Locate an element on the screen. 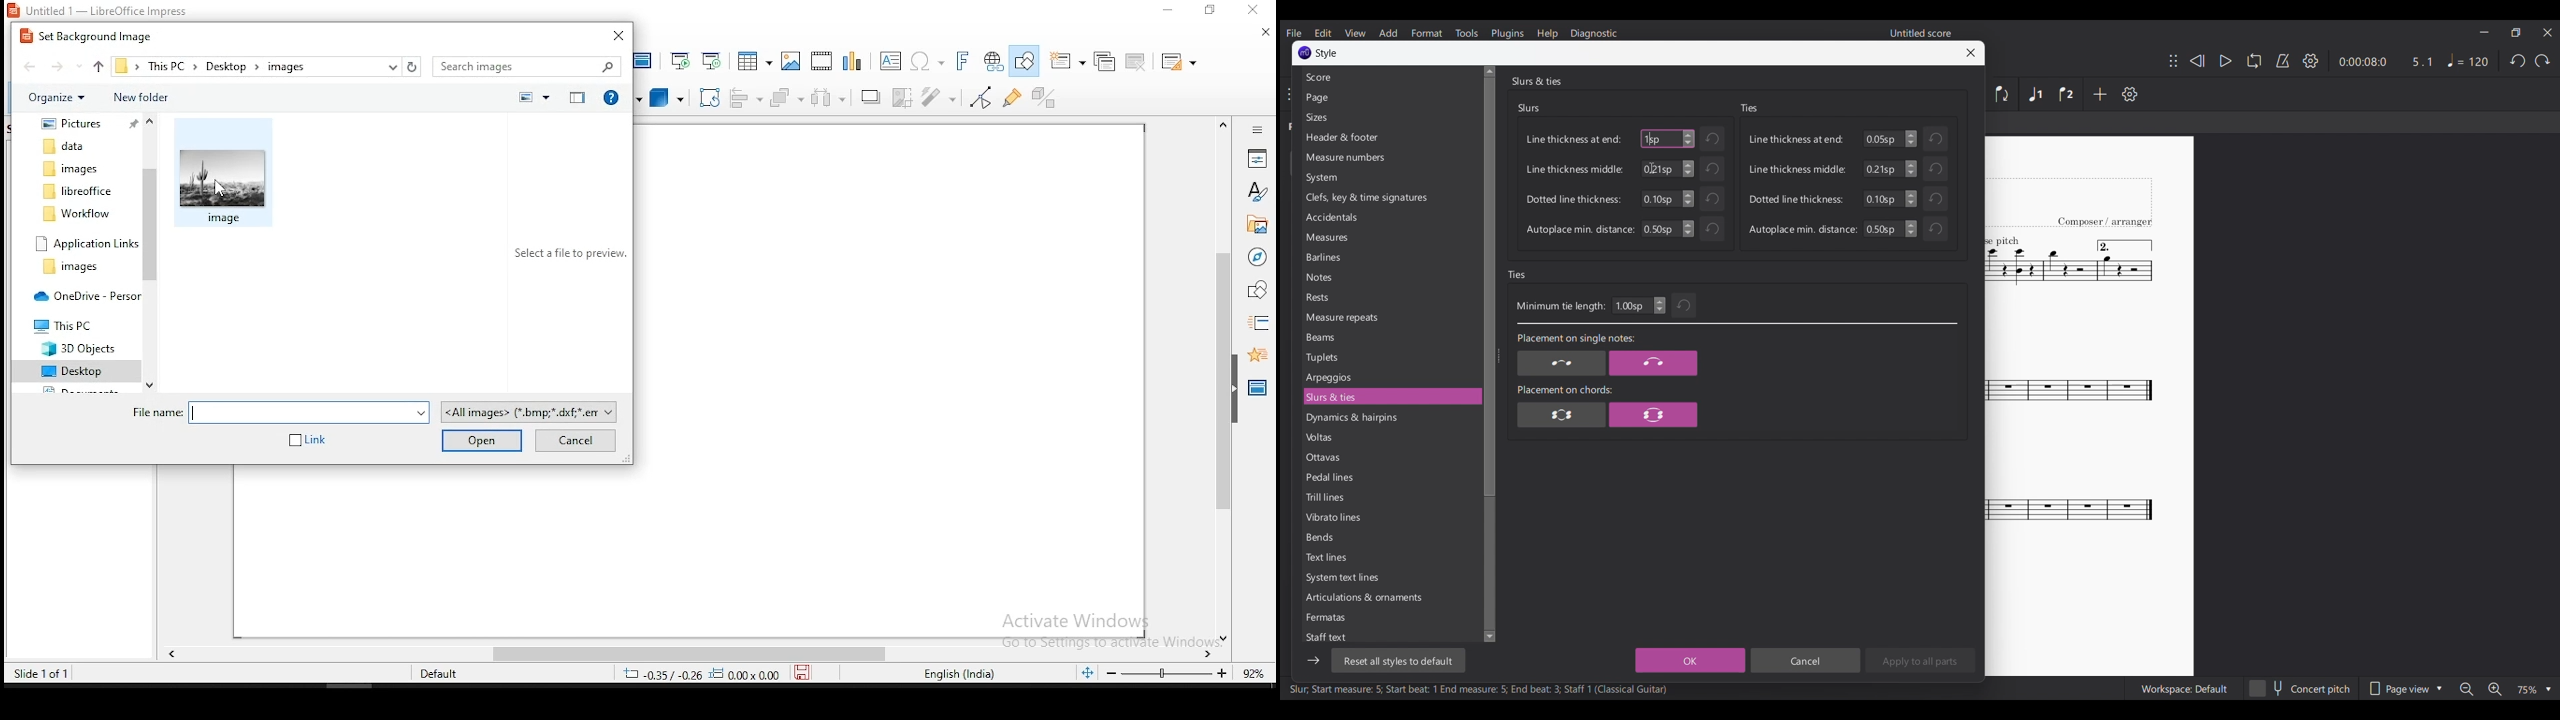 The image size is (2576, 728). Measure numbers is located at coordinates (1390, 157).